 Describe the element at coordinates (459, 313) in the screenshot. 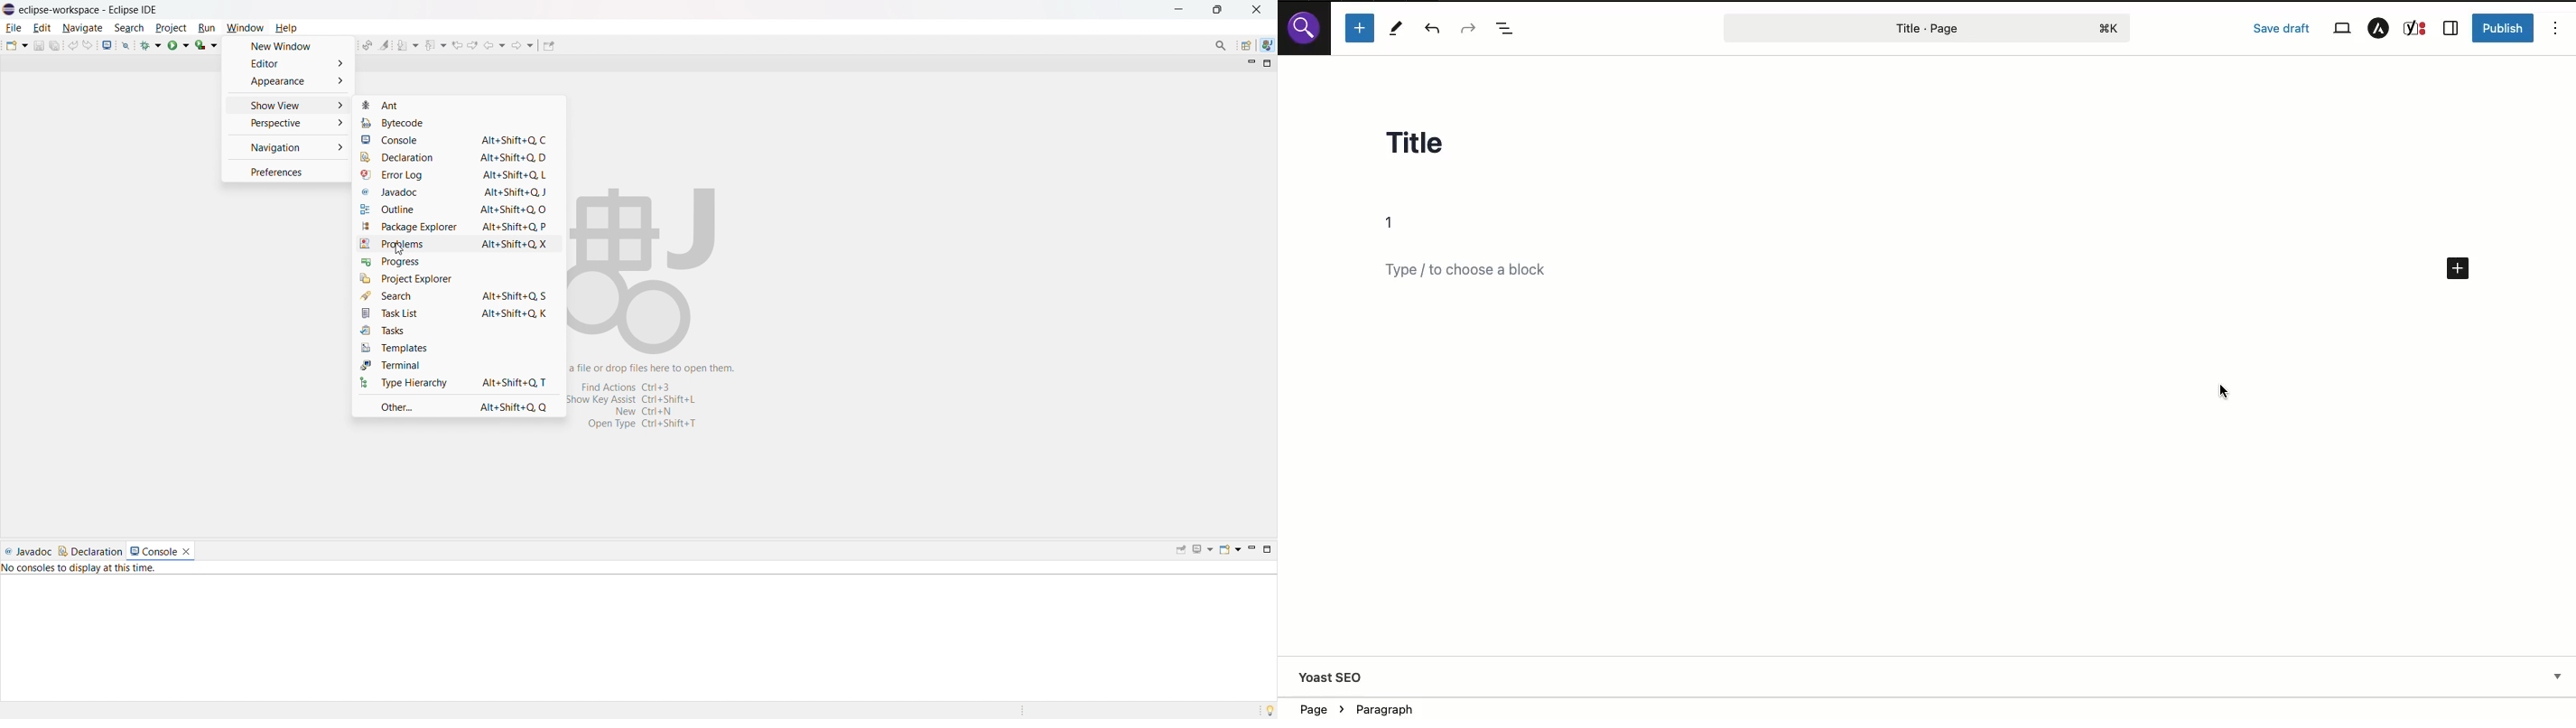

I see `task list` at that location.